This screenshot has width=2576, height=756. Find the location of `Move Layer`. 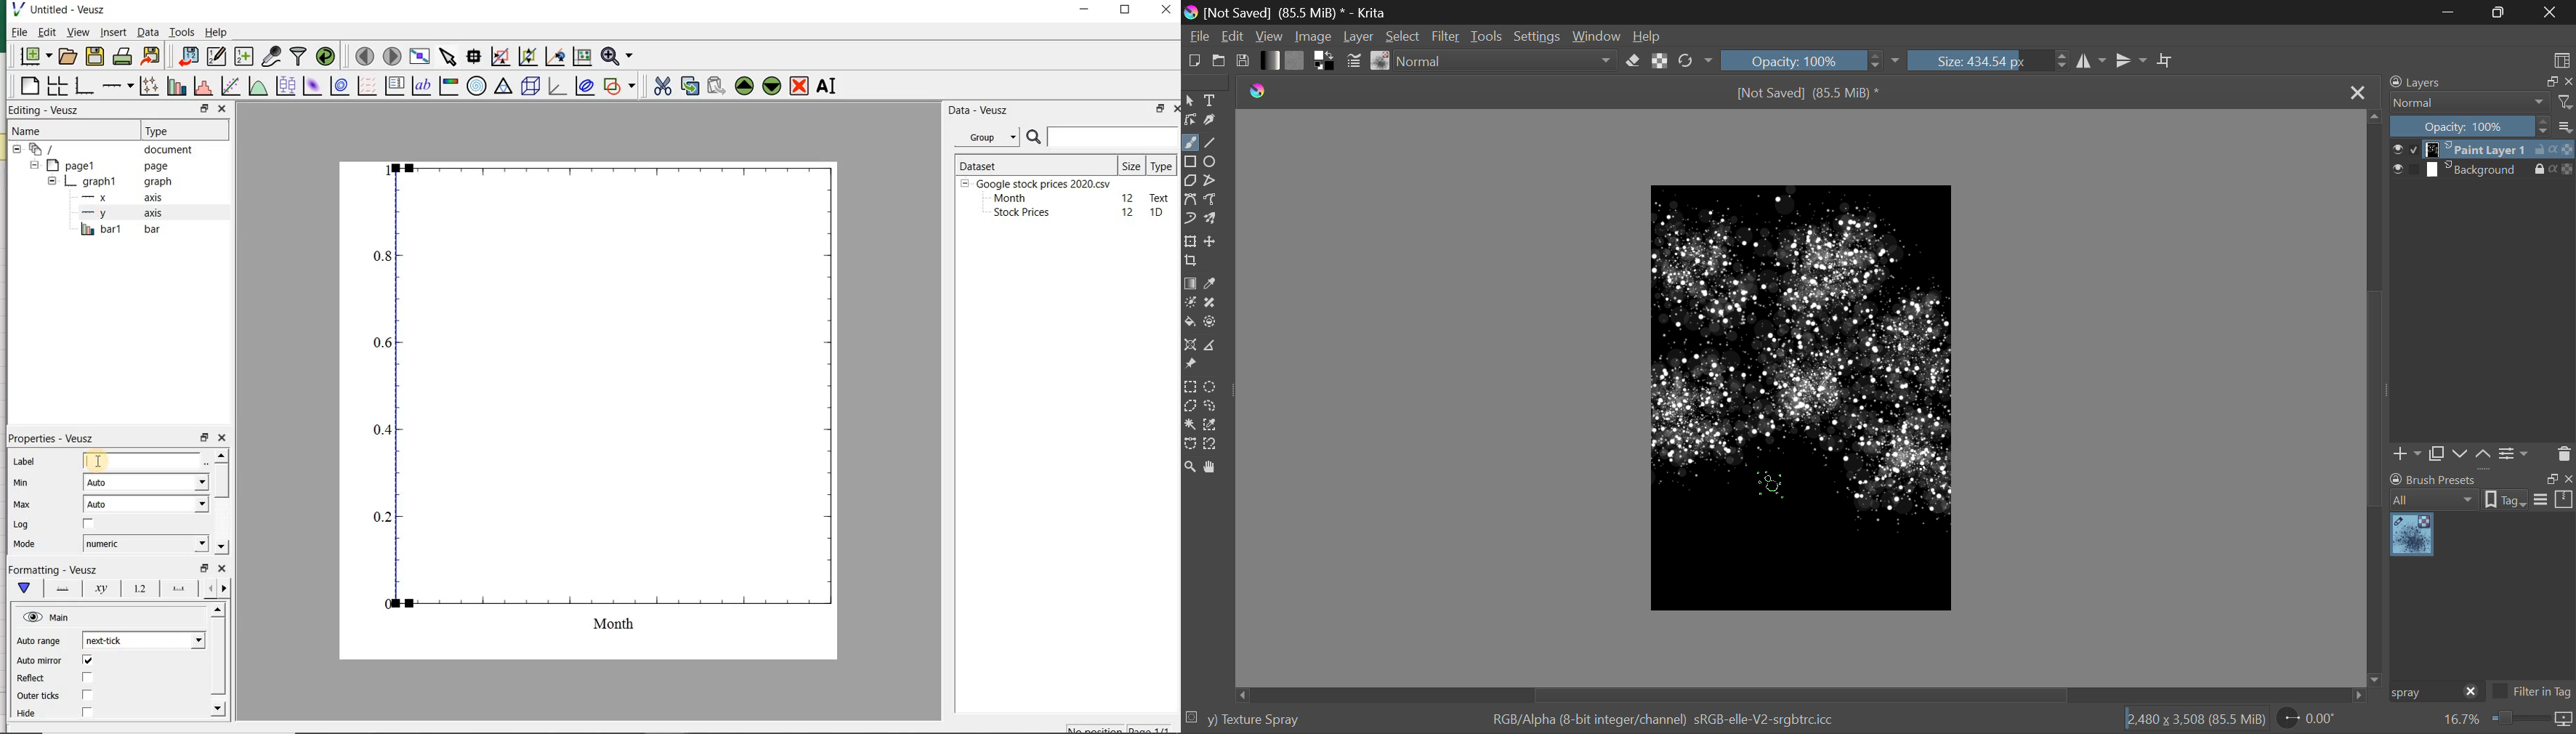

Move Layer is located at coordinates (1211, 241).